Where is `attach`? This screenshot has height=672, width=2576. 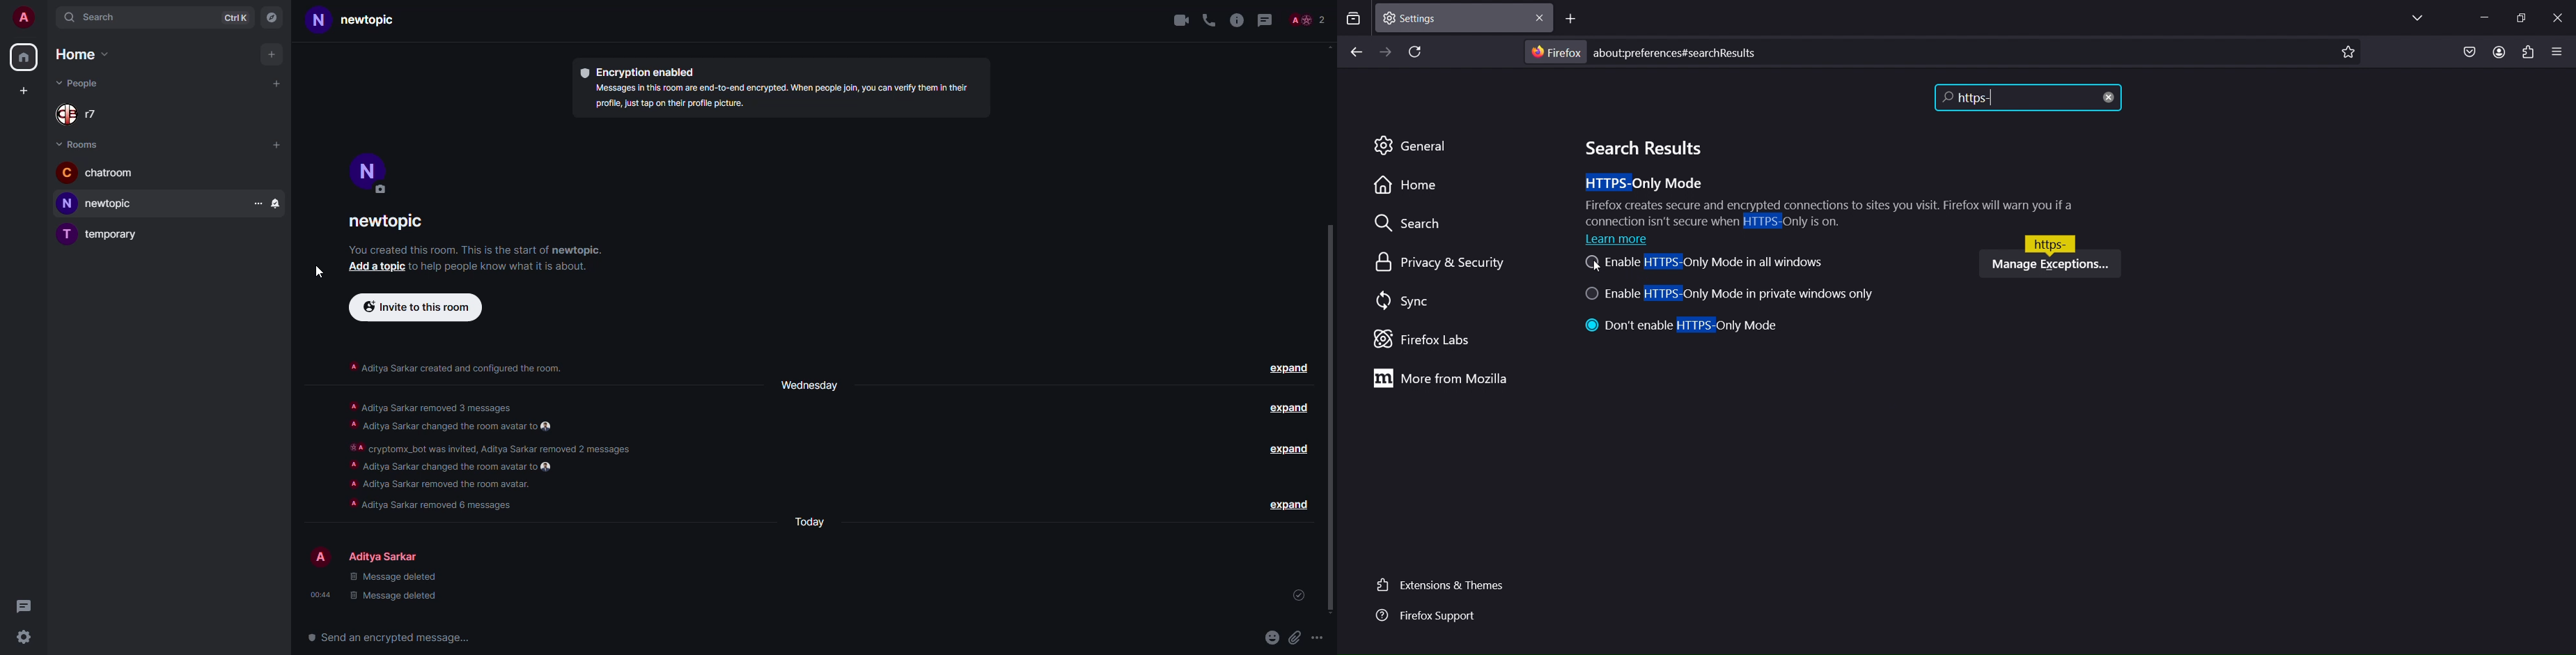
attach is located at coordinates (1295, 638).